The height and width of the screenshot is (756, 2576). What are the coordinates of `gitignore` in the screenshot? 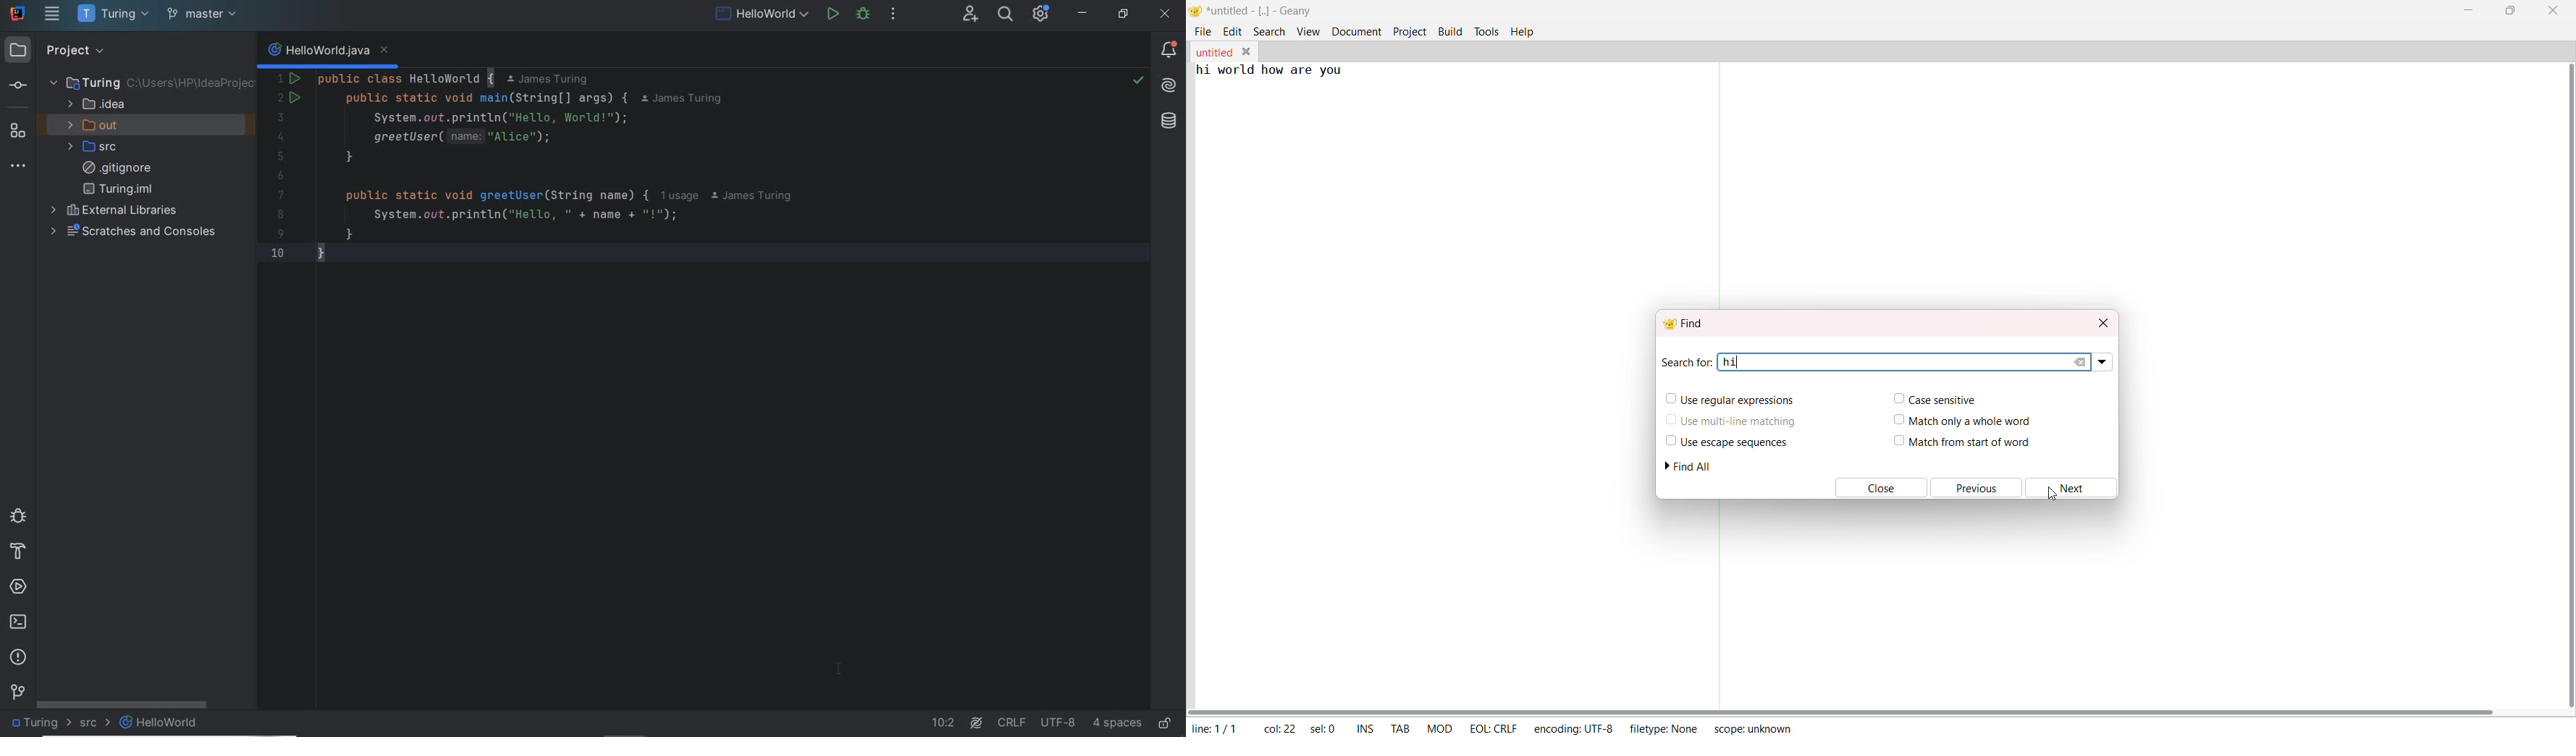 It's located at (116, 168).